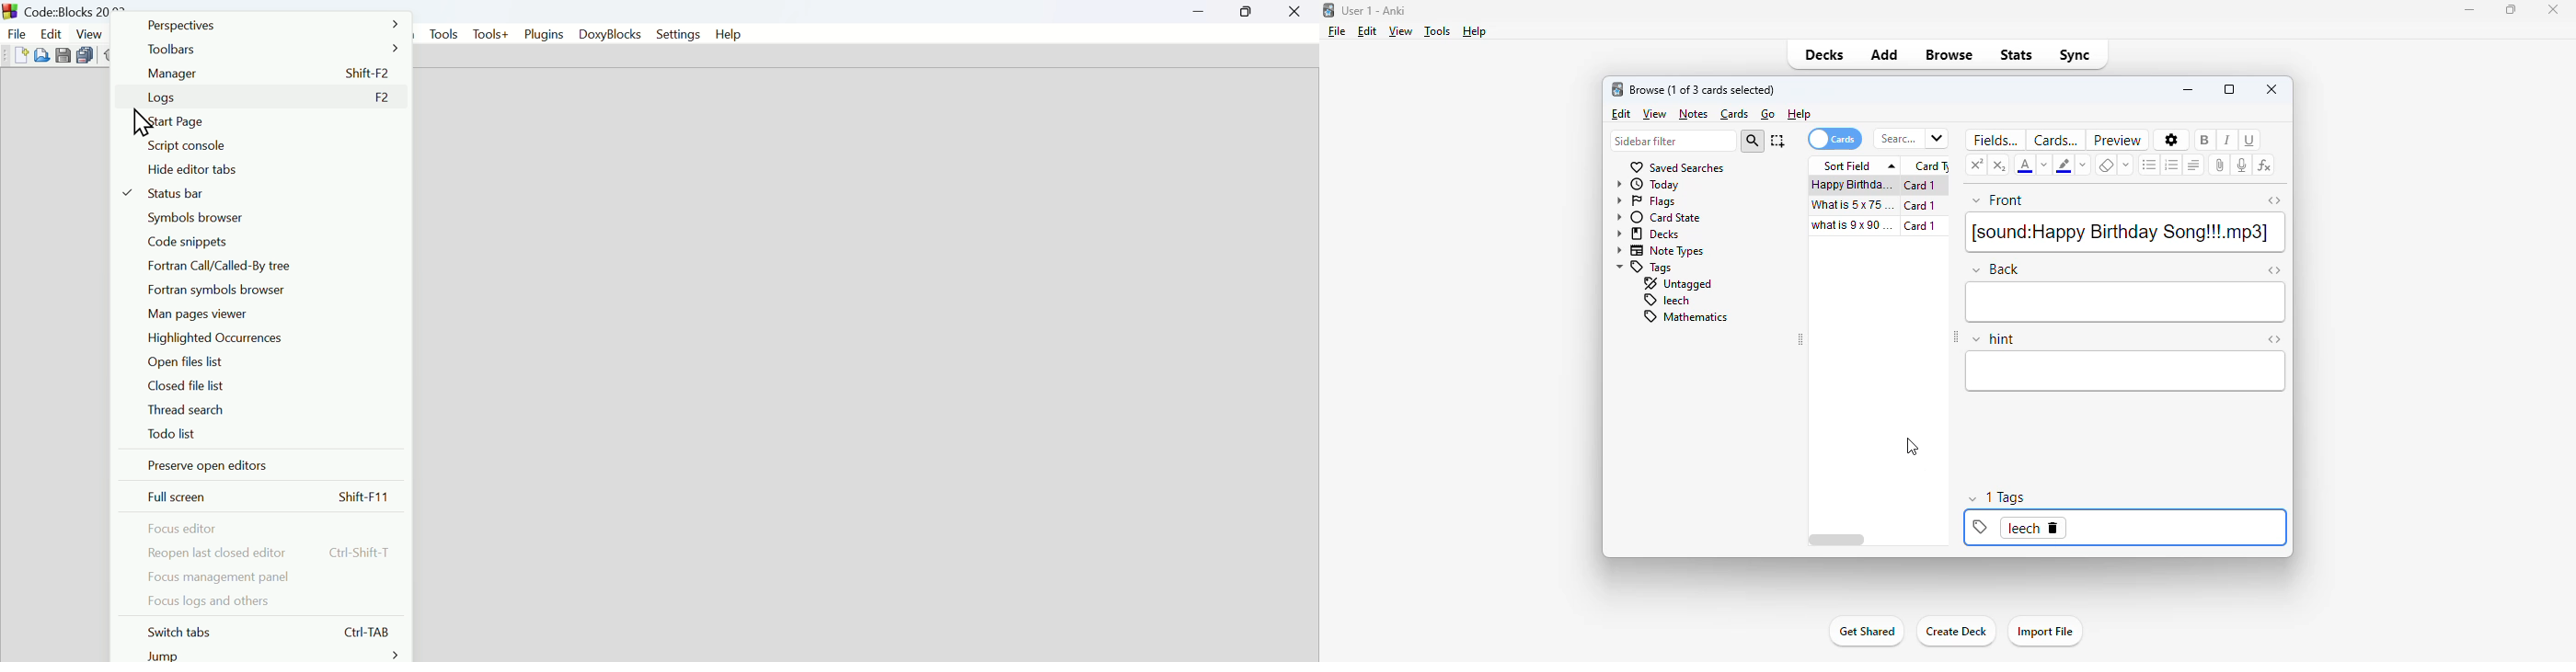 Image resolution: width=2576 pixels, height=672 pixels. What do you see at coordinates (1993, 140) in the screenshot?
I see `fields` at bounding box center [1993, 140].